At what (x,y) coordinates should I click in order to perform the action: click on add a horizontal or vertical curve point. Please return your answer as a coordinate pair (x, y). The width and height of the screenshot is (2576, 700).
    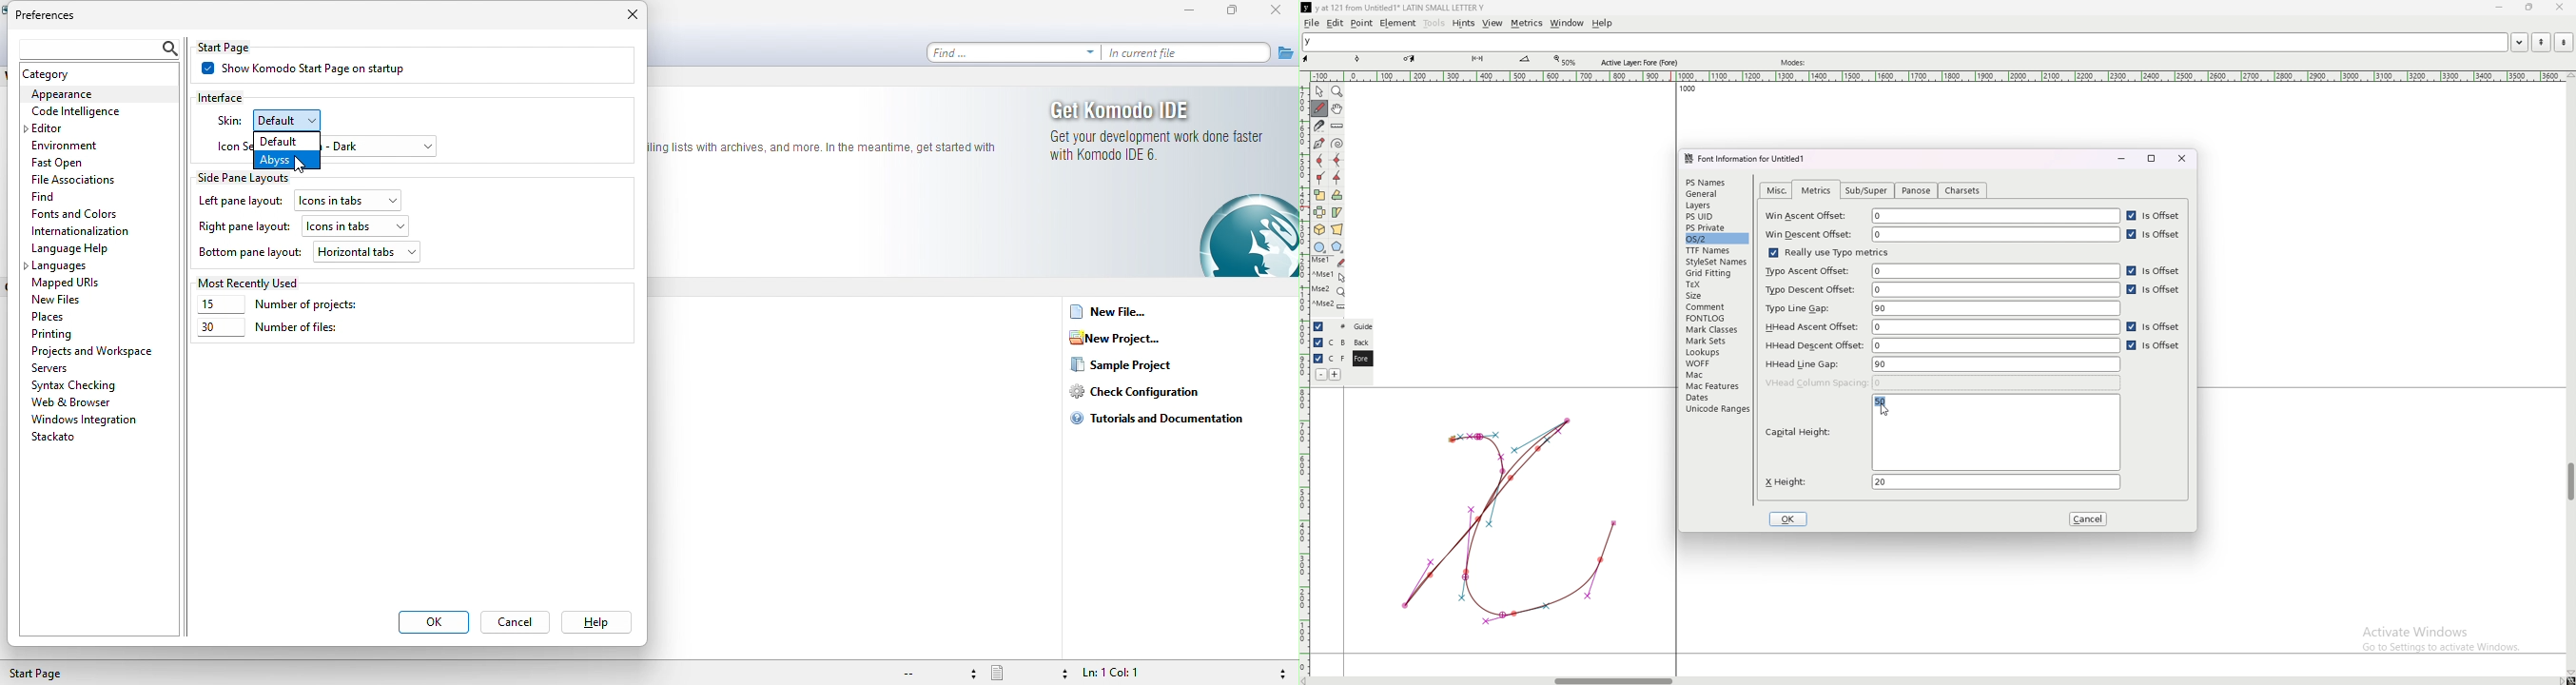
    Looking at the image, I should click on (1337, 160).